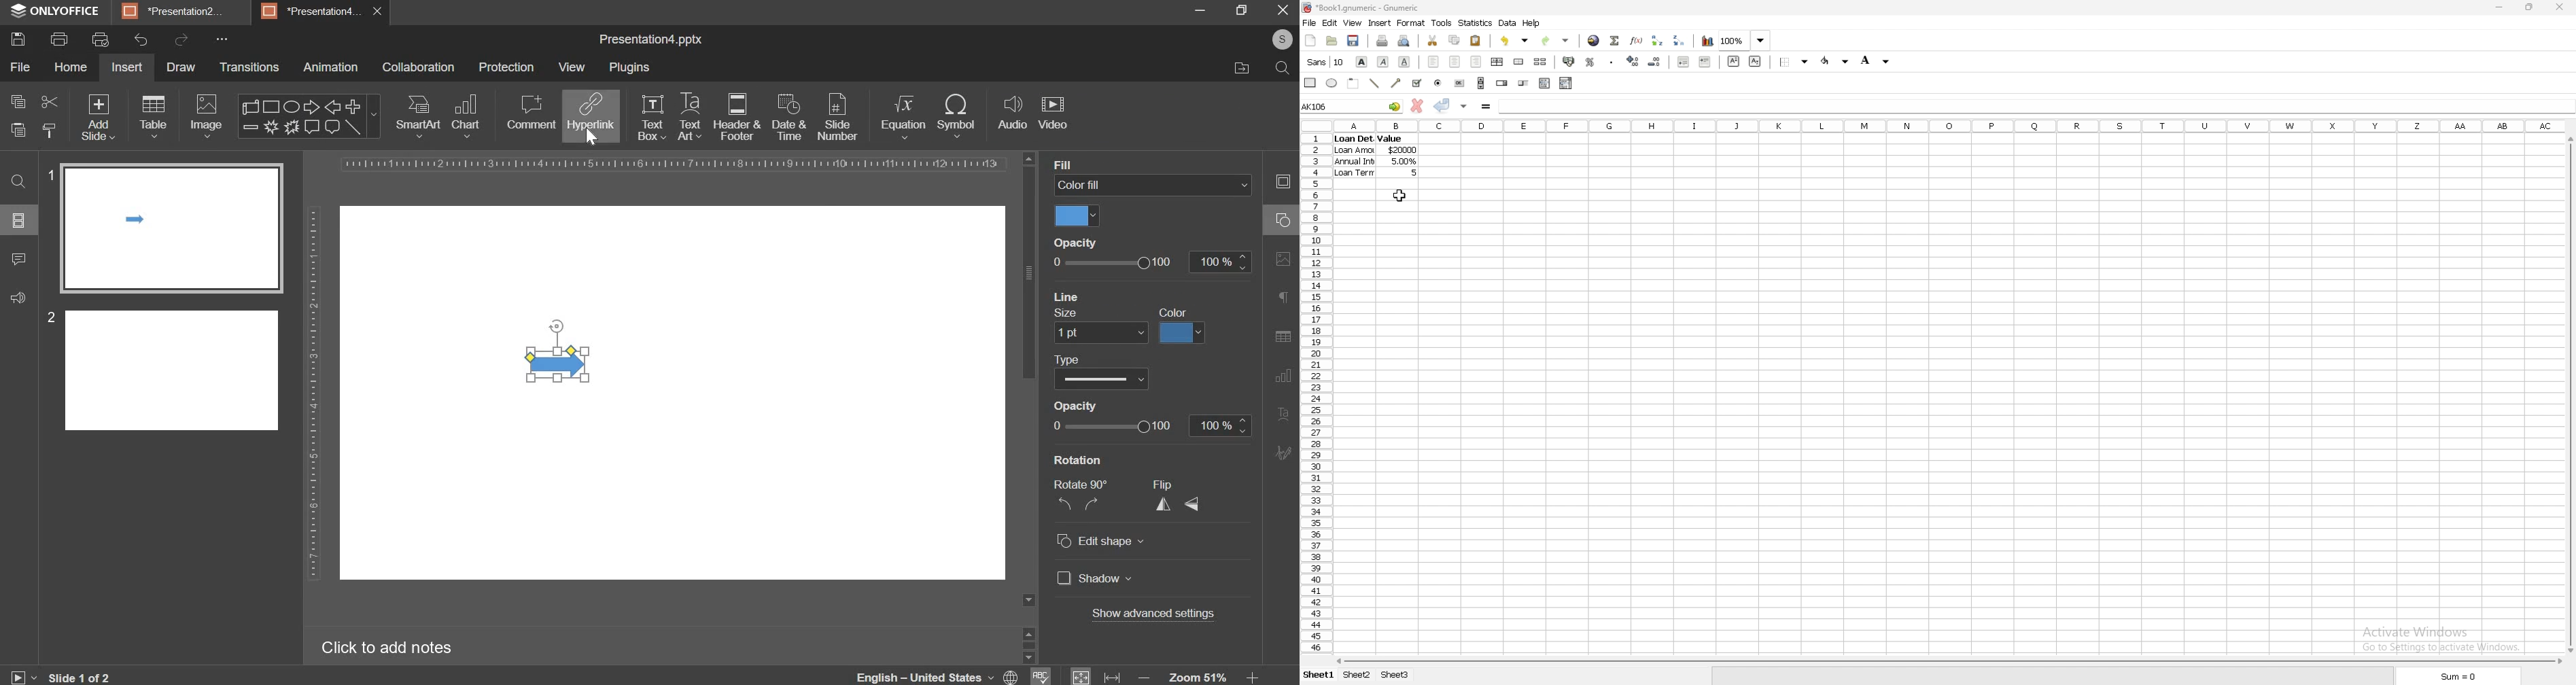 This screenshot has width=2576, height=700. Describe the element at coordinates (12, 218) in the screenshot. I see `options` at that location.